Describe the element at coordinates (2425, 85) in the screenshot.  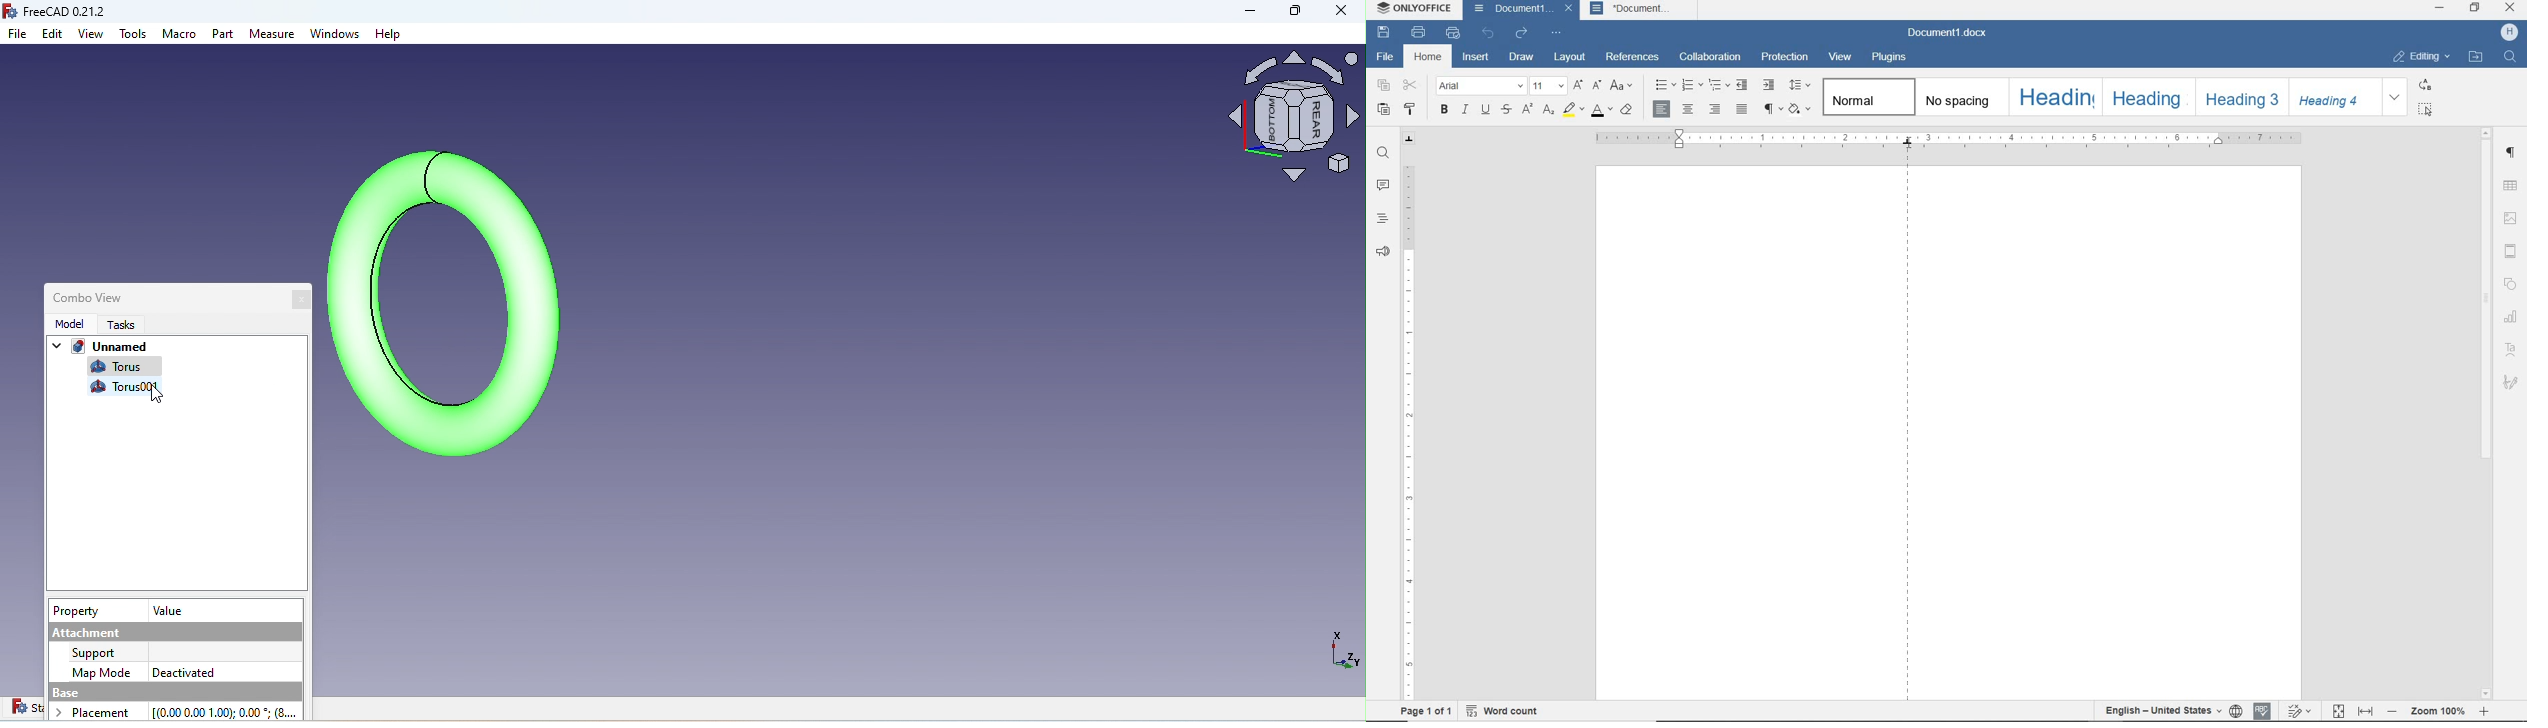
I see `REPLACE` at that location.